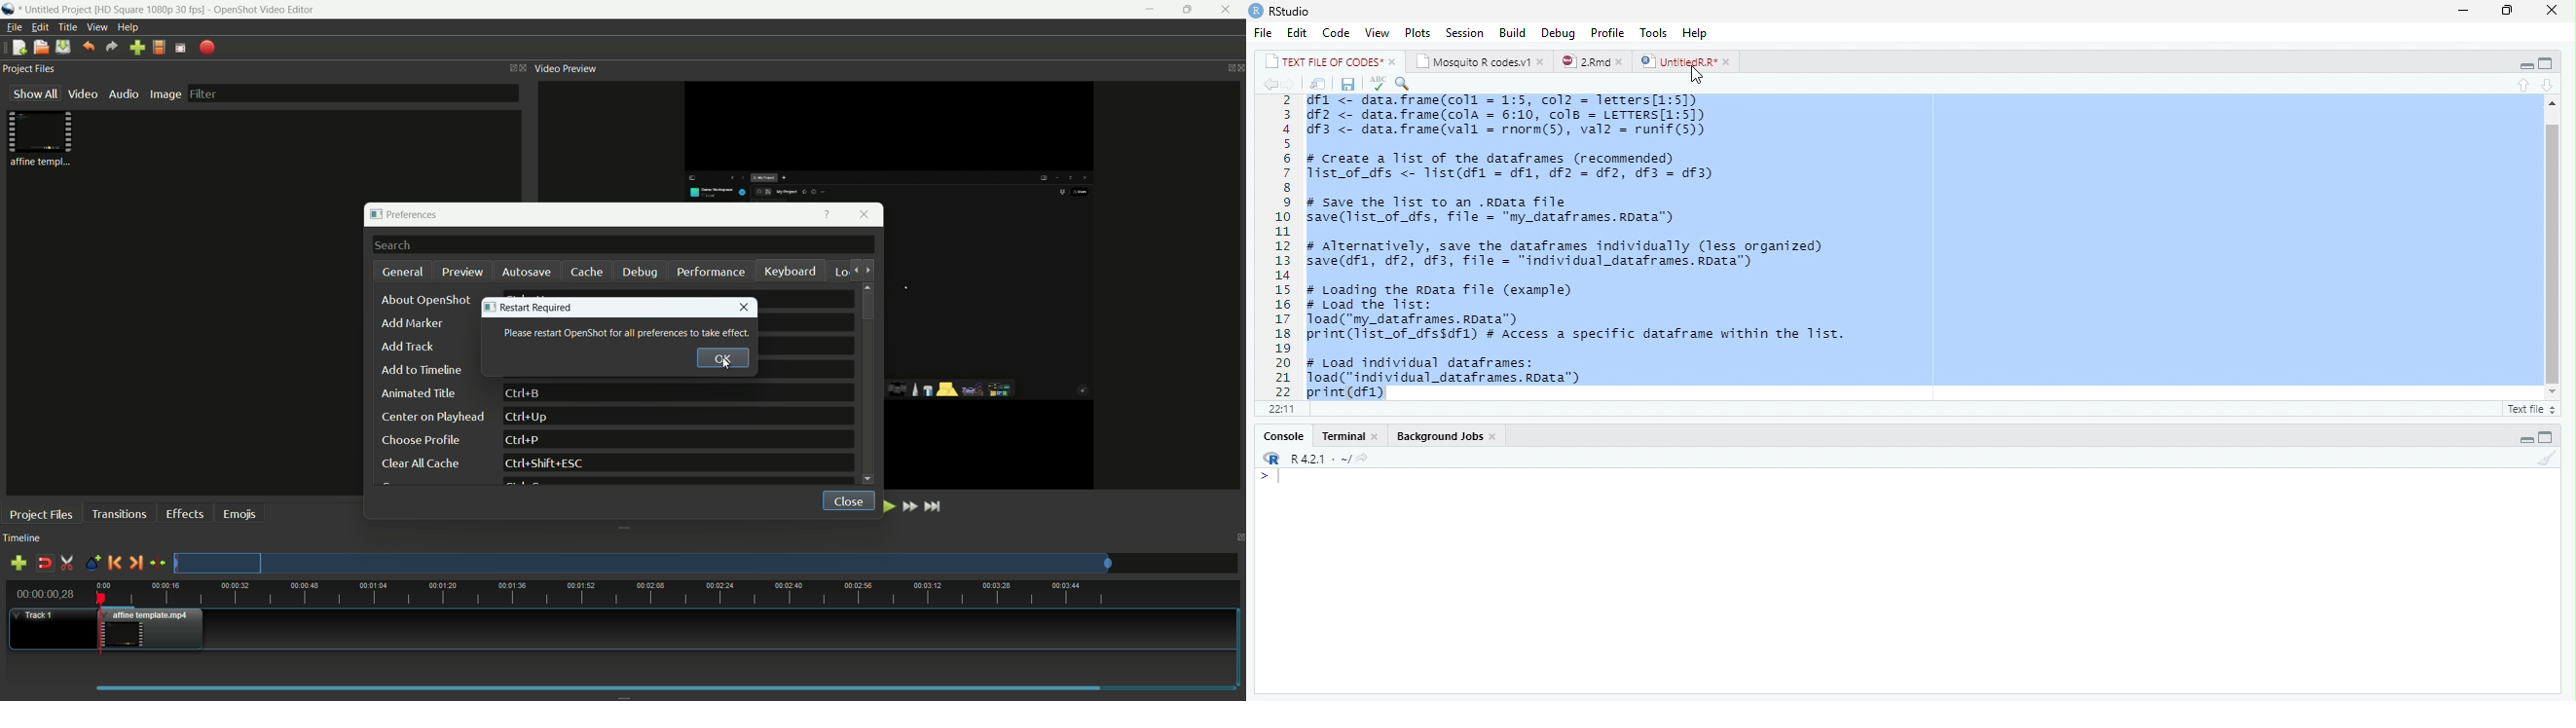  I want to click on Code, so click(1337, 33).